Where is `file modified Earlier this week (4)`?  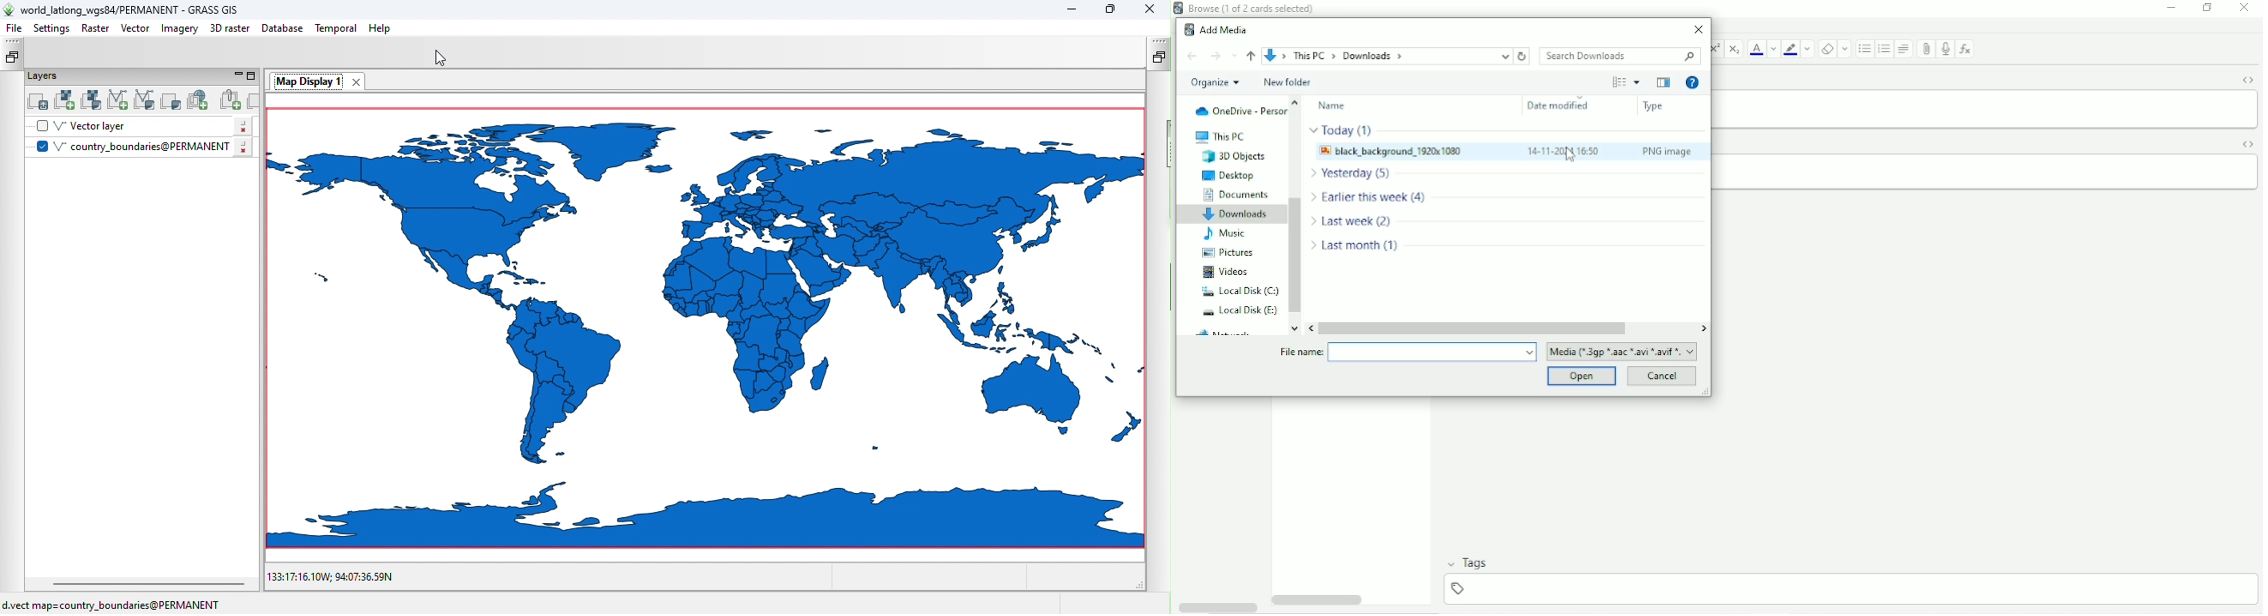
file modified Earlier this week (4) is located at coordinates (1368, 197).